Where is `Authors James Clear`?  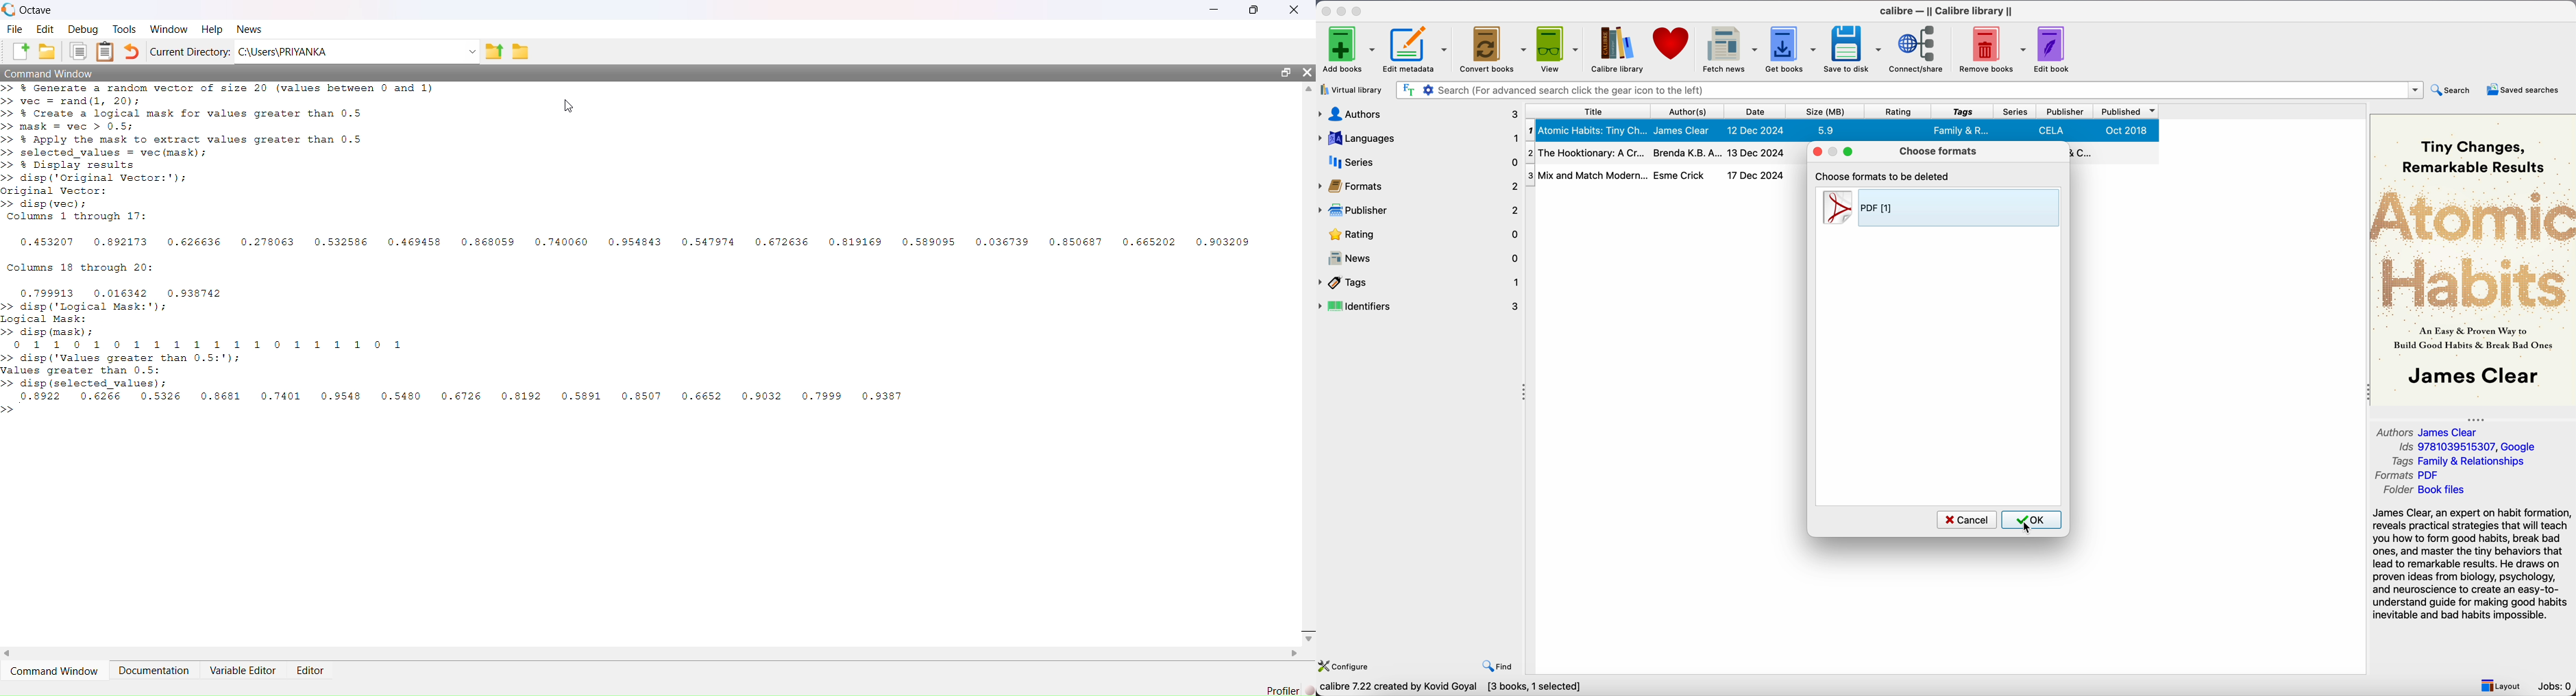
Authors James Clear is located at coordinates (2422, 431).